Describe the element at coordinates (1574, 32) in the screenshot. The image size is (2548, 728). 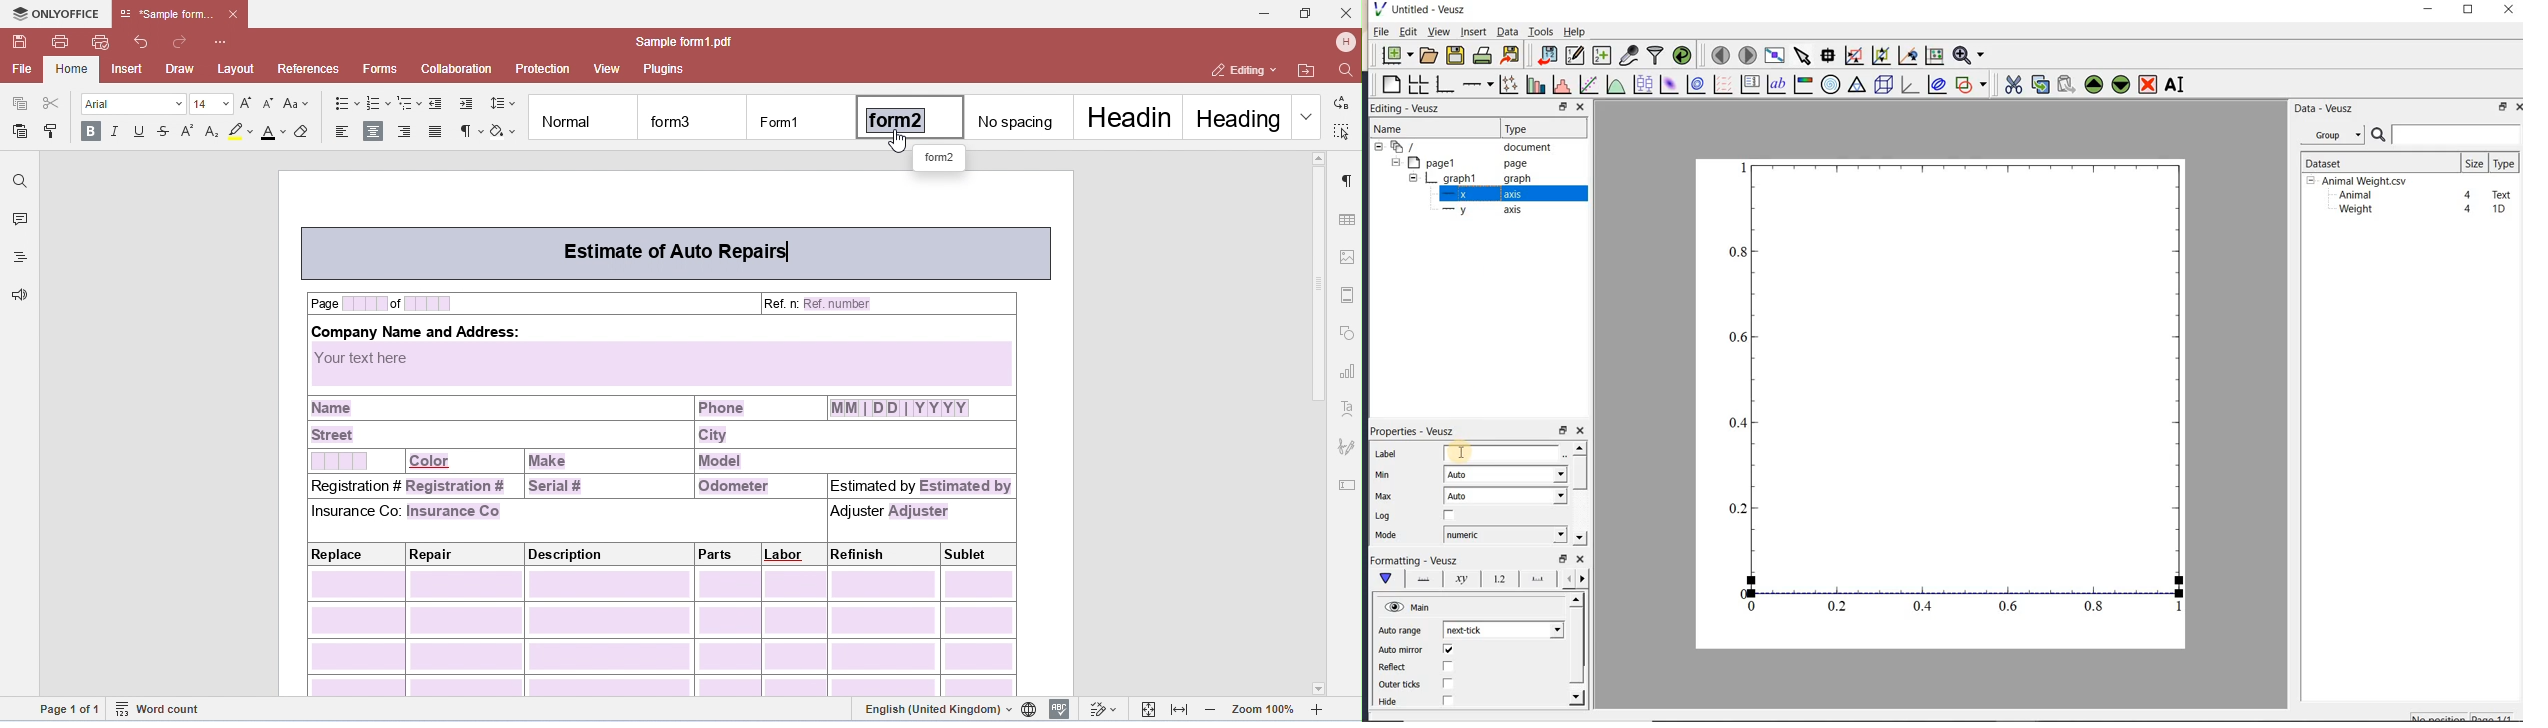
I see `Help` at that location.